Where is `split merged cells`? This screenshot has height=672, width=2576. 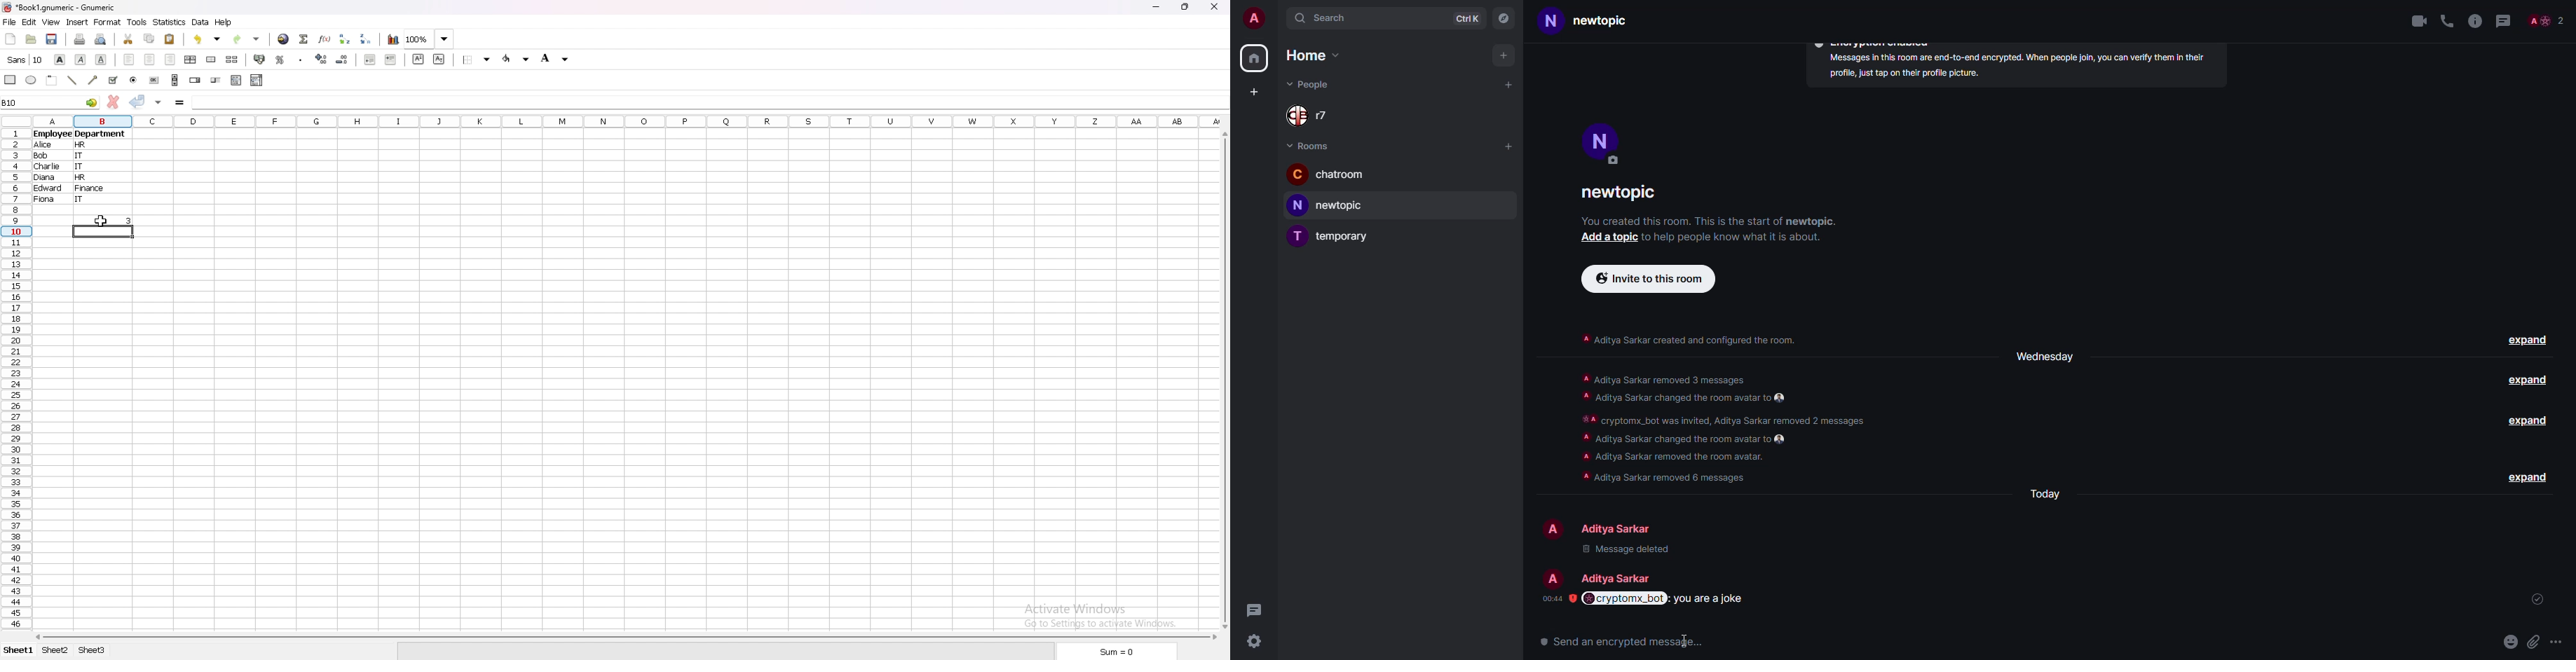
split merged cells is located at coordinates (233, 59).